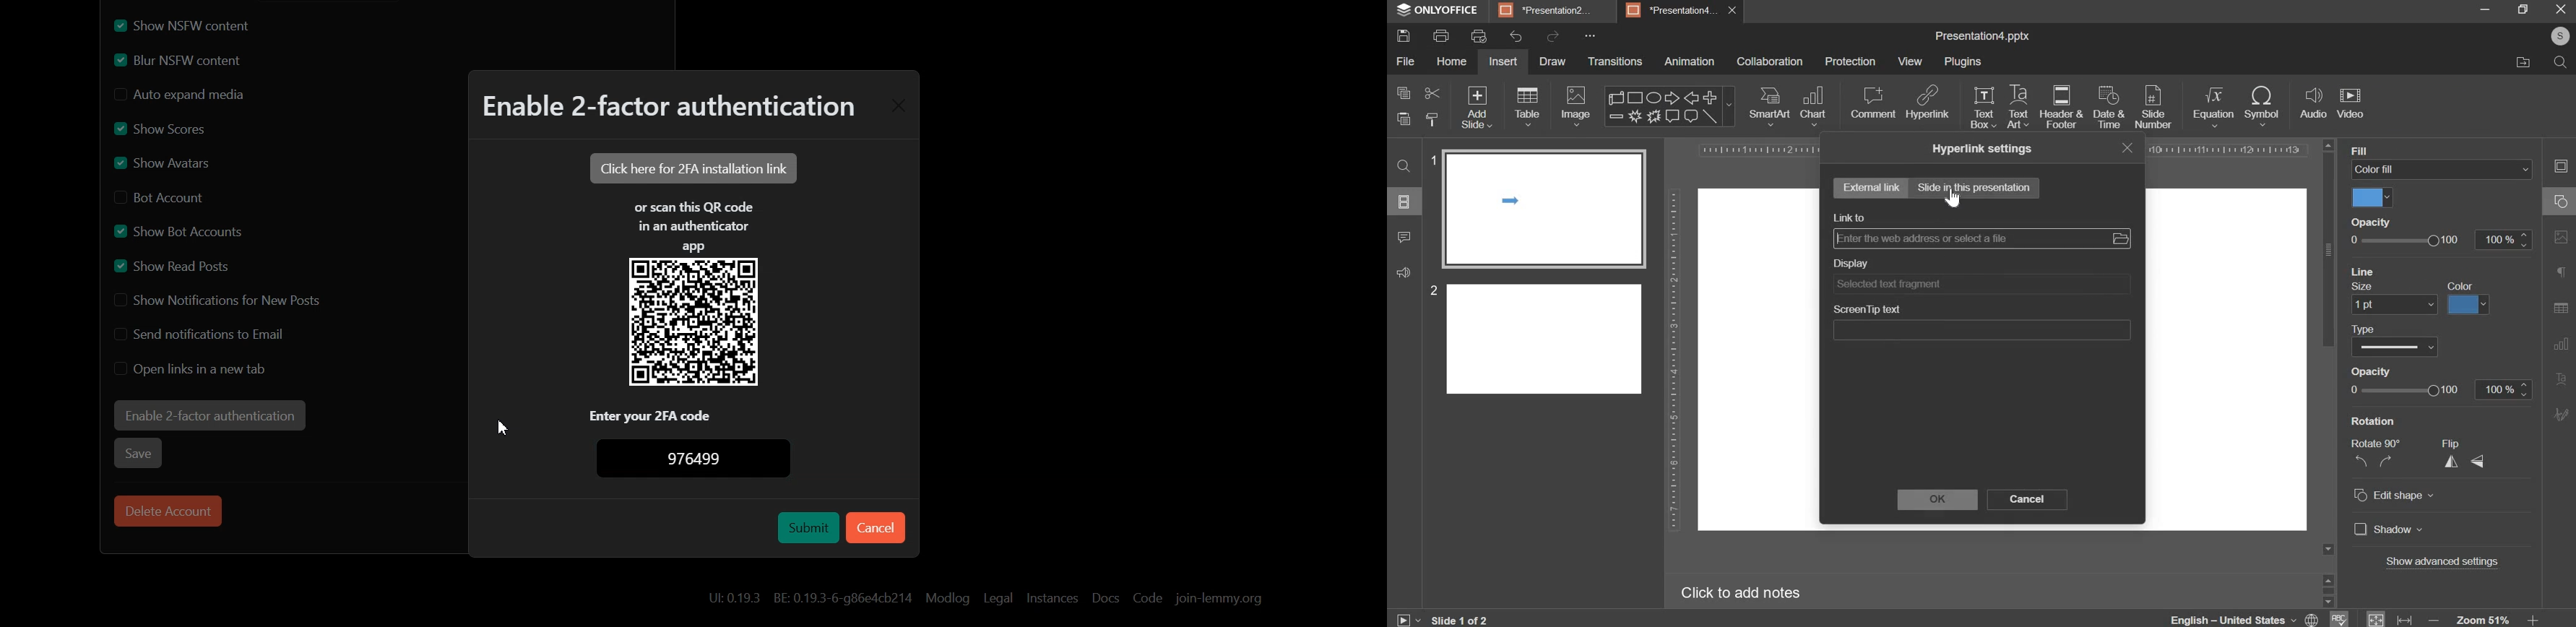  I want to click on options, so click(1398, 200).